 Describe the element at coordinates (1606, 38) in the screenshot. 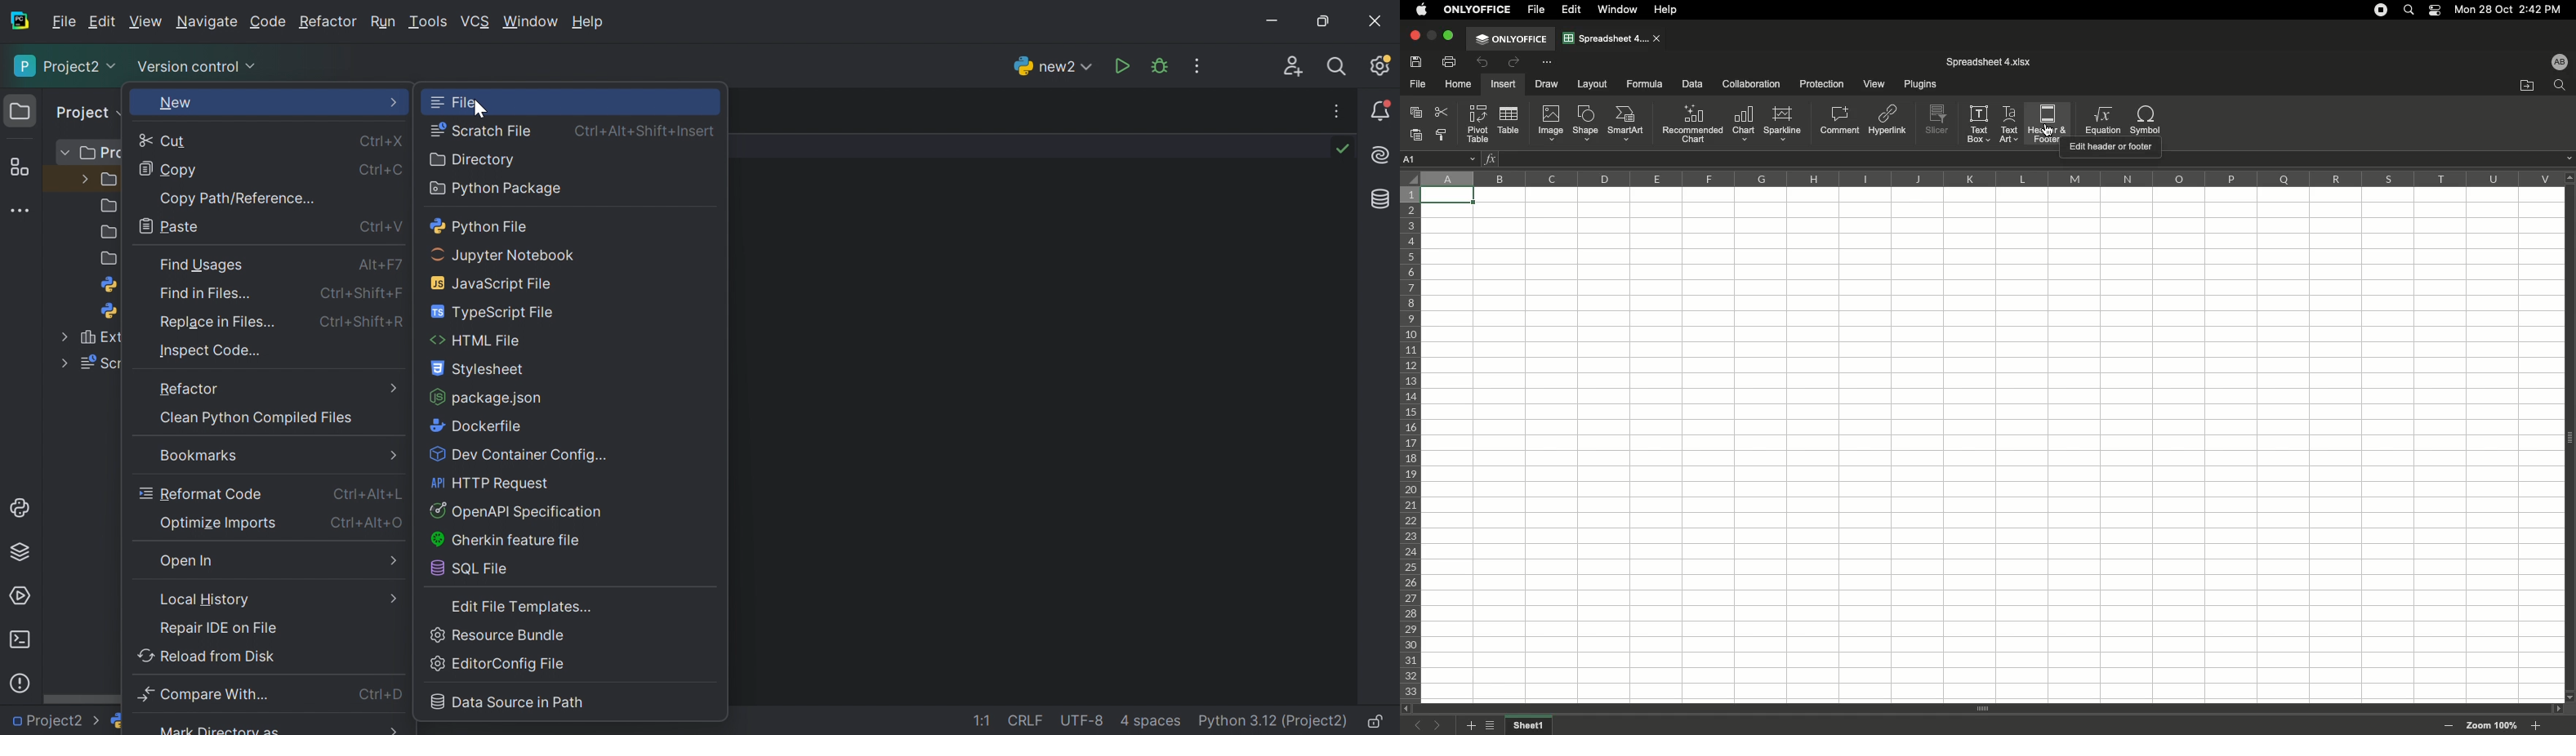

I see `Spreadsheet tab` at that location.